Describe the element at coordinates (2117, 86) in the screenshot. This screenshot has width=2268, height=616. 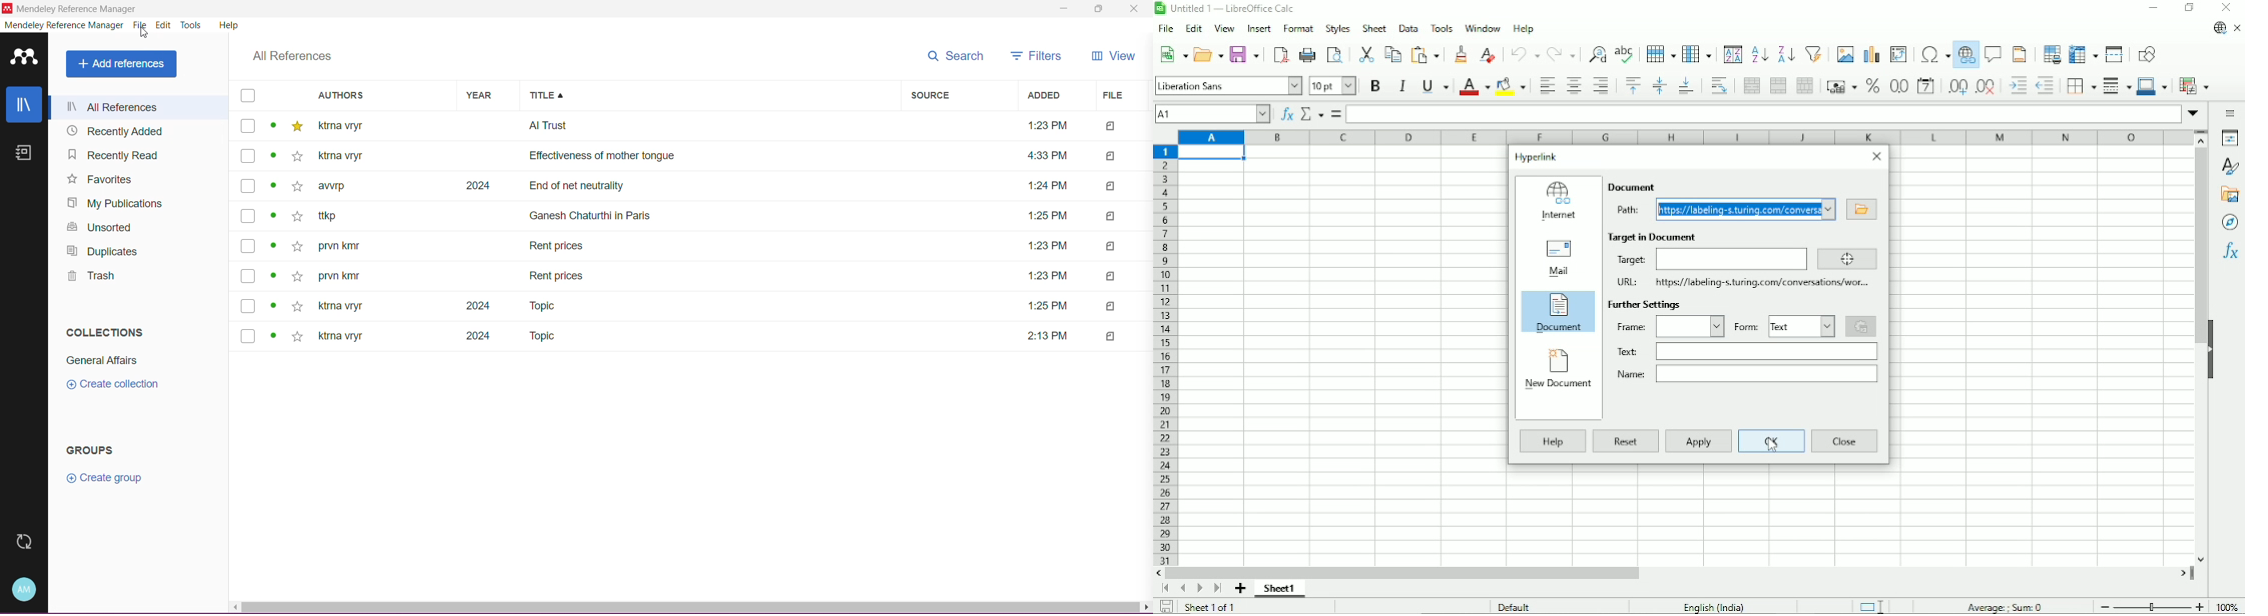
I see `Border style` at that location.